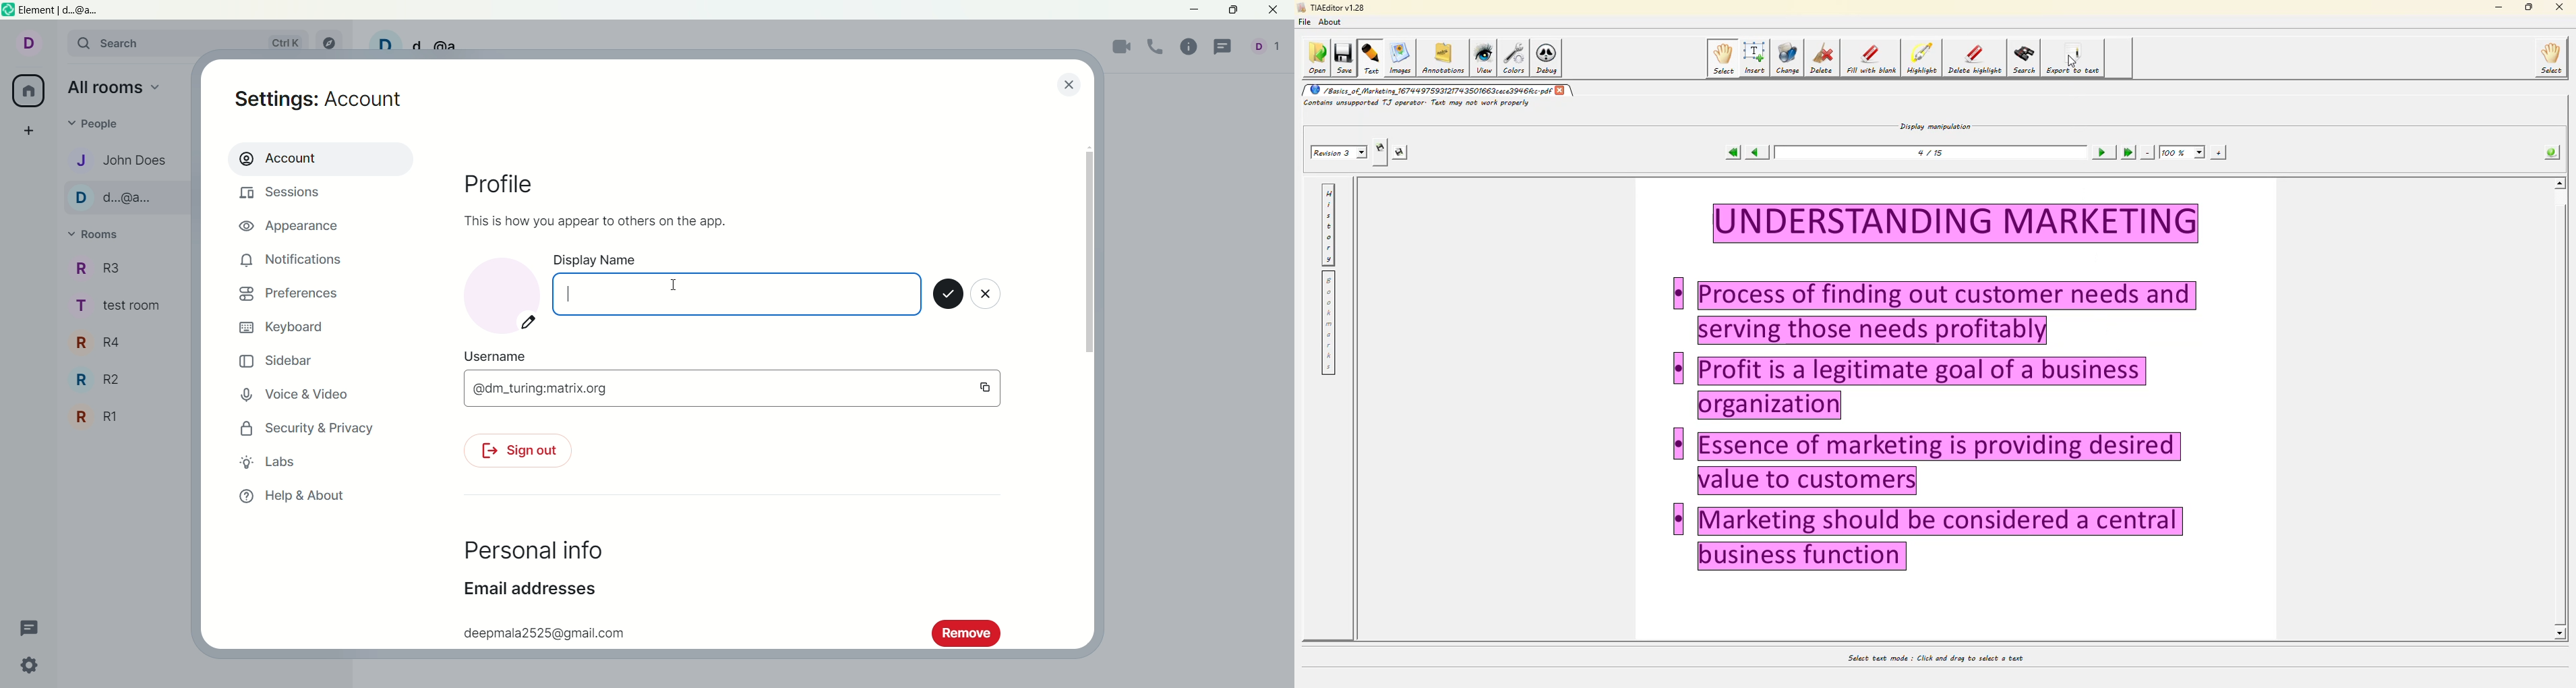 This screenshot has width=2576, height=700. Describe the element at coordinates (736, 287) in the screenshot. I see `display name` at that location.